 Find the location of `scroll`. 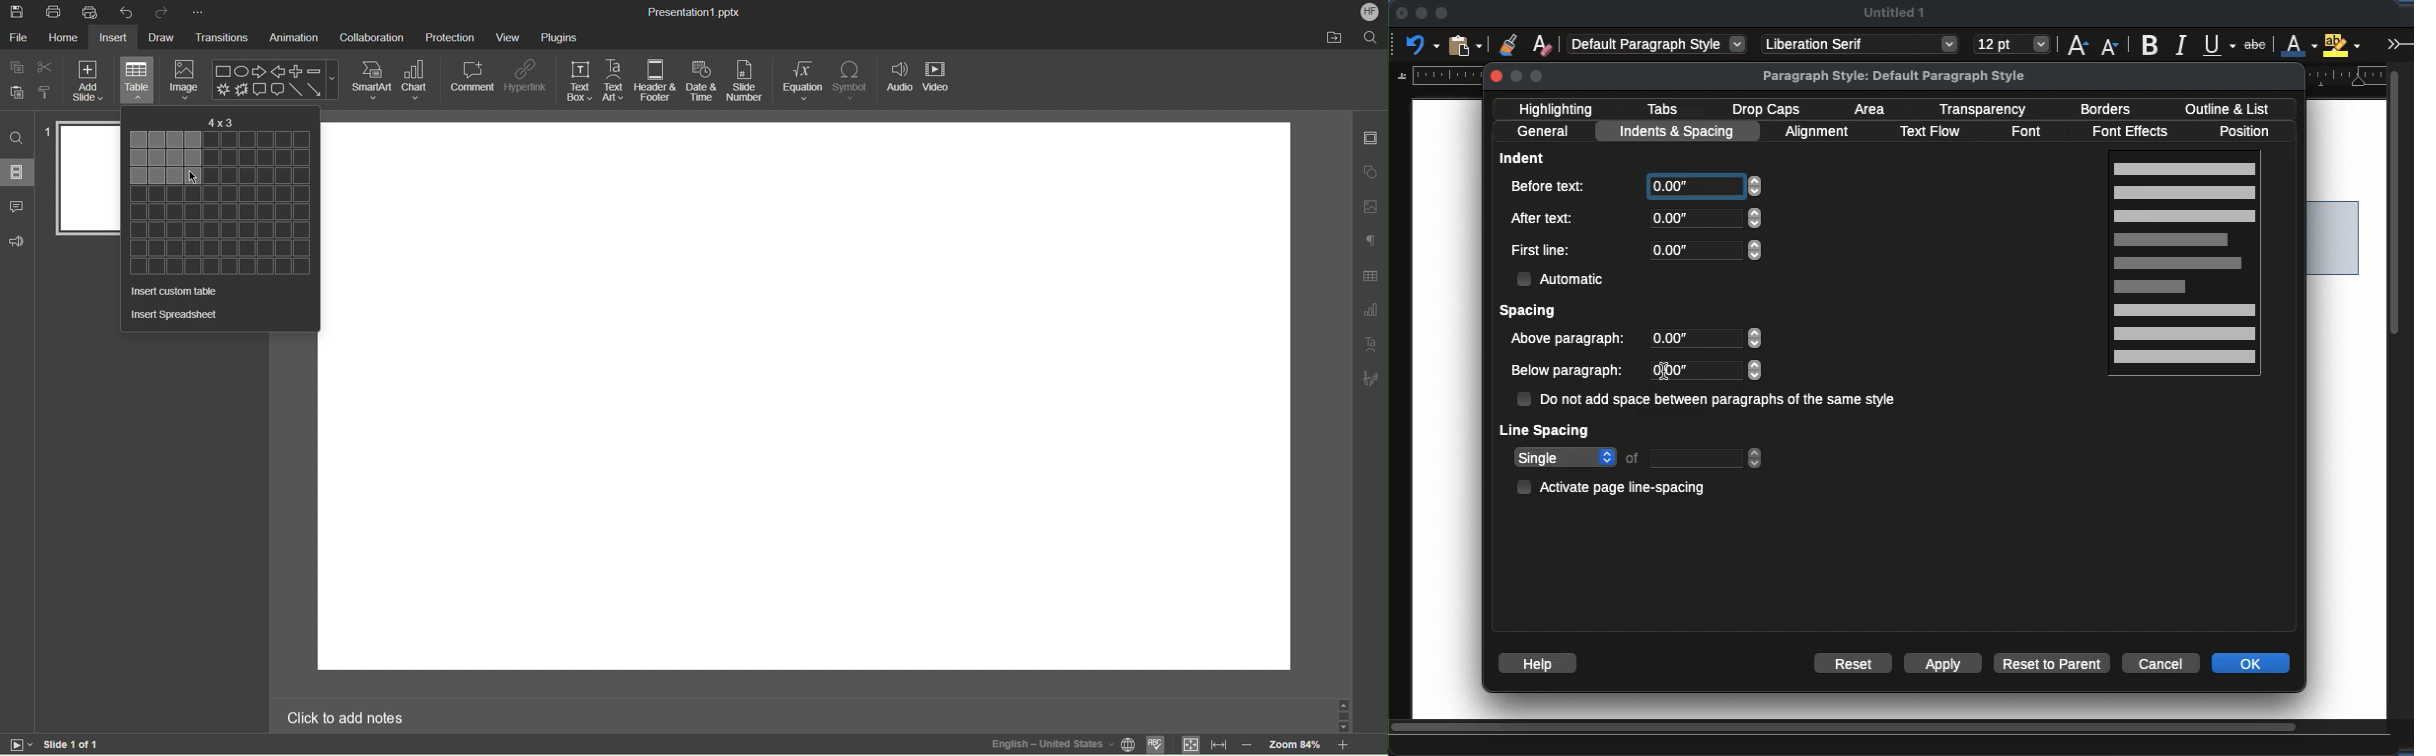

scroll is located at coordinates (2400, 389).